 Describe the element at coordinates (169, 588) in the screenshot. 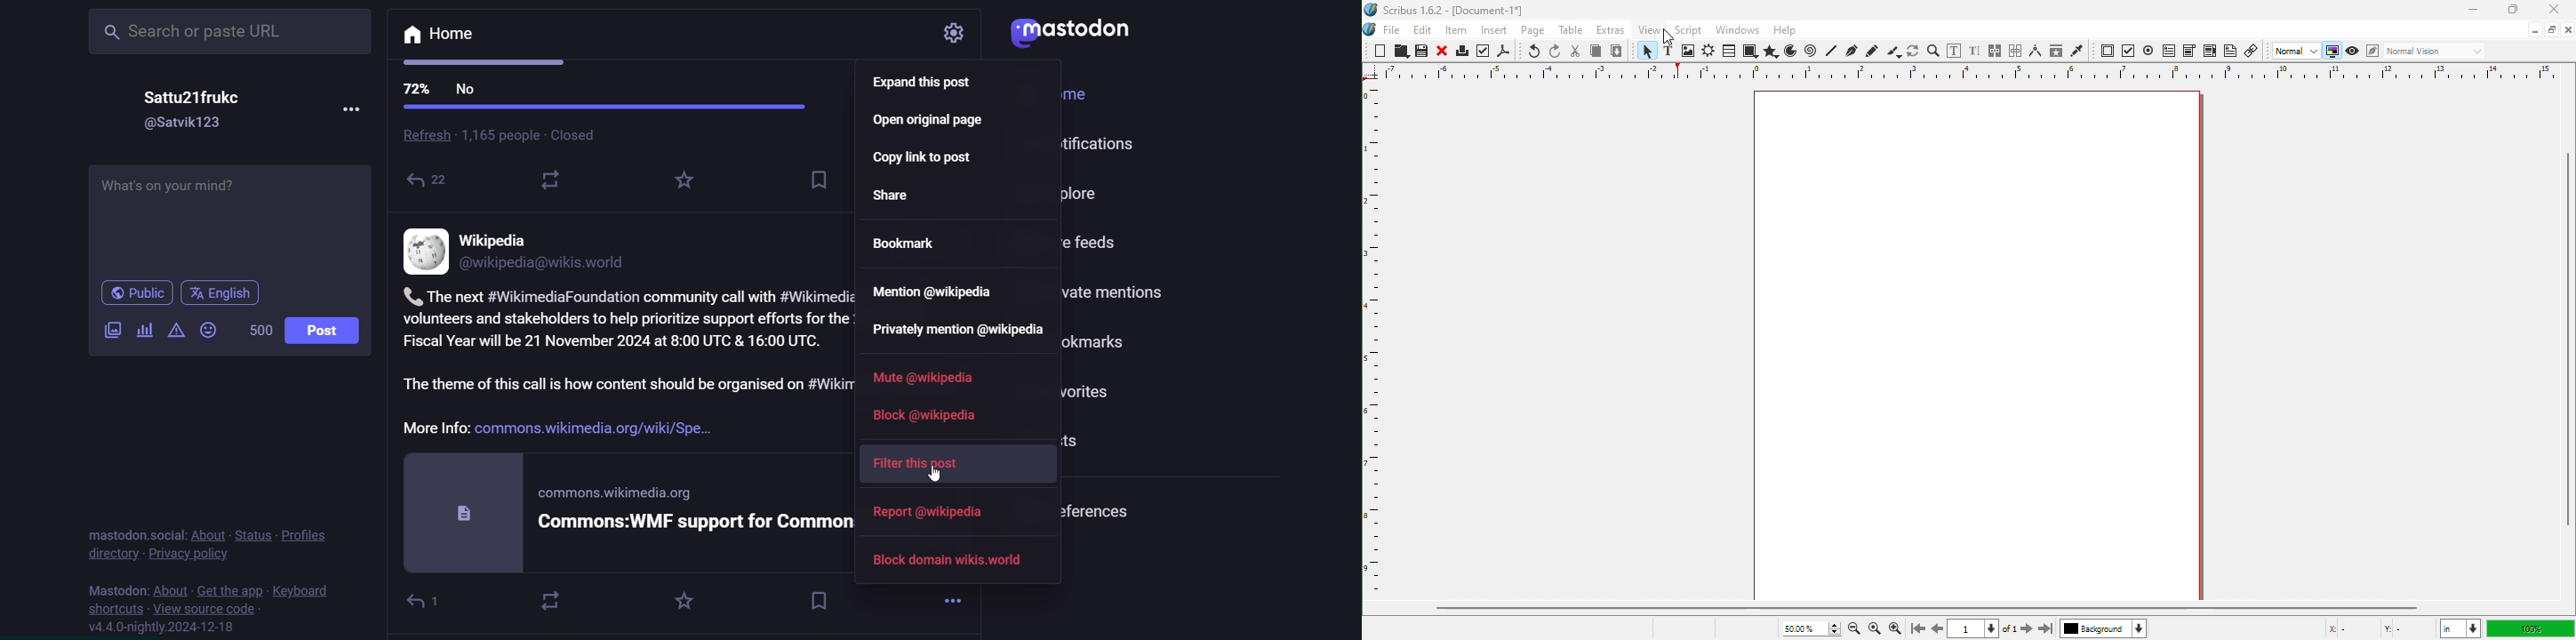

I see `about` at that location.